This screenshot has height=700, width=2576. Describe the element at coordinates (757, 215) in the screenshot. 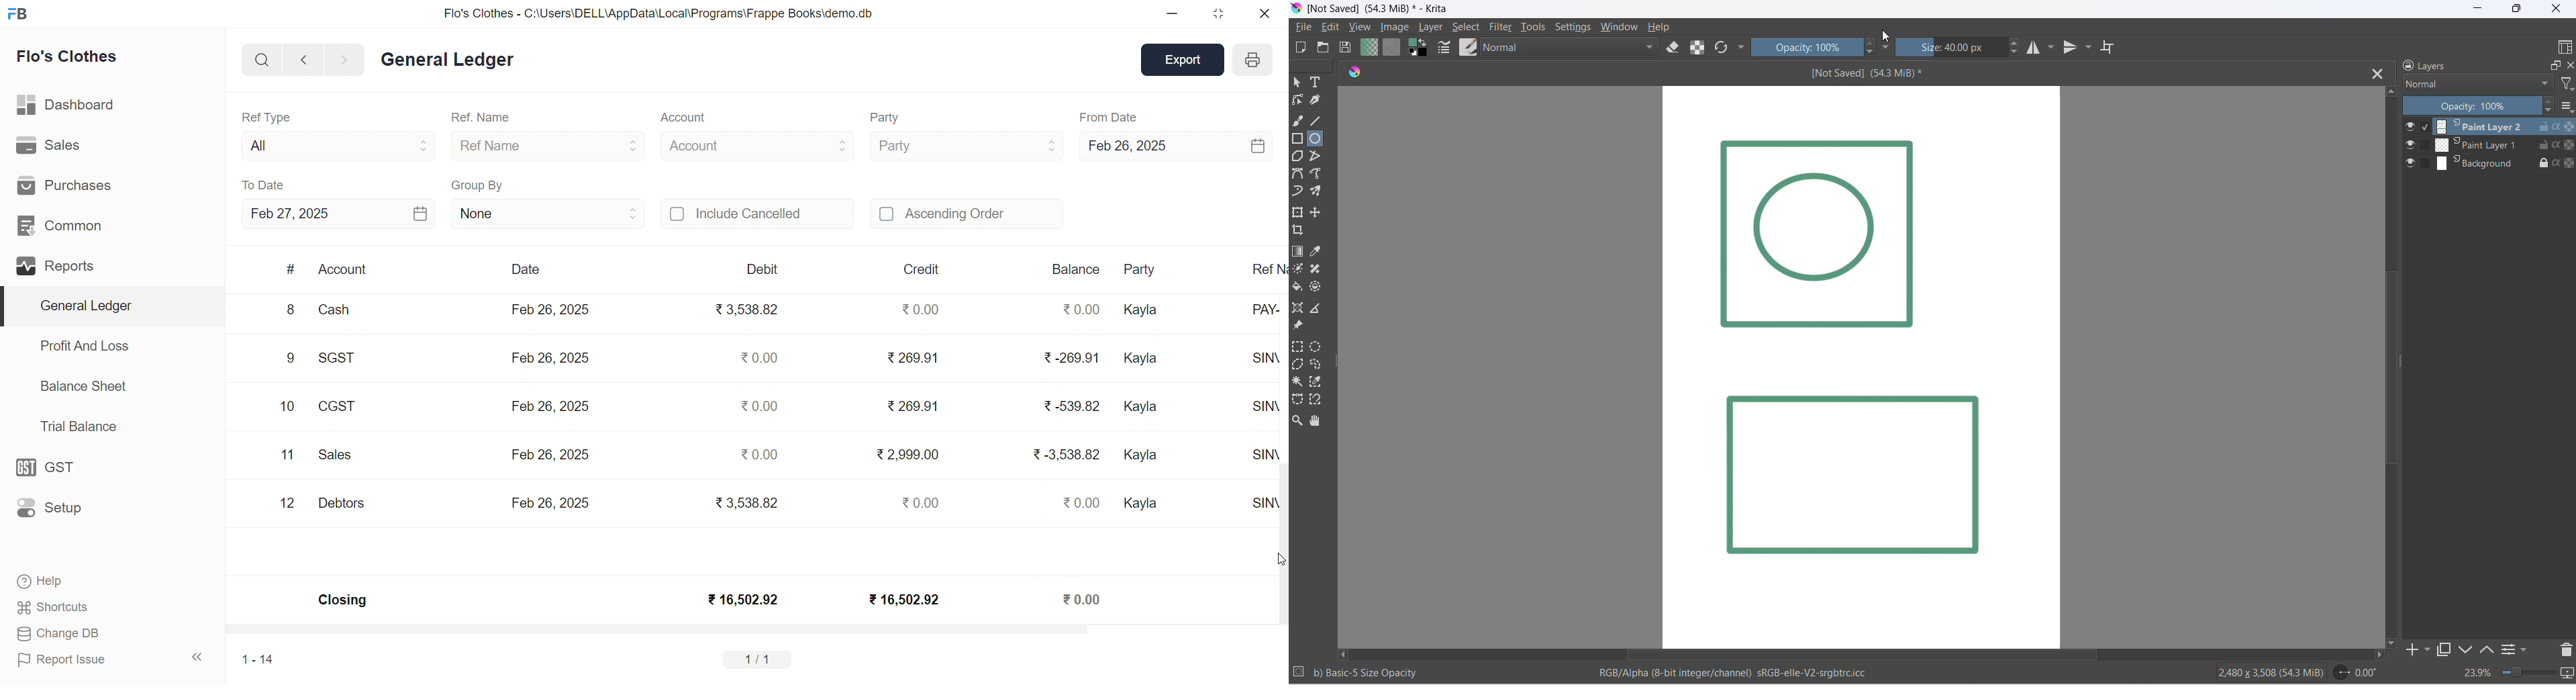

I see `Include Cancelled` at that location.